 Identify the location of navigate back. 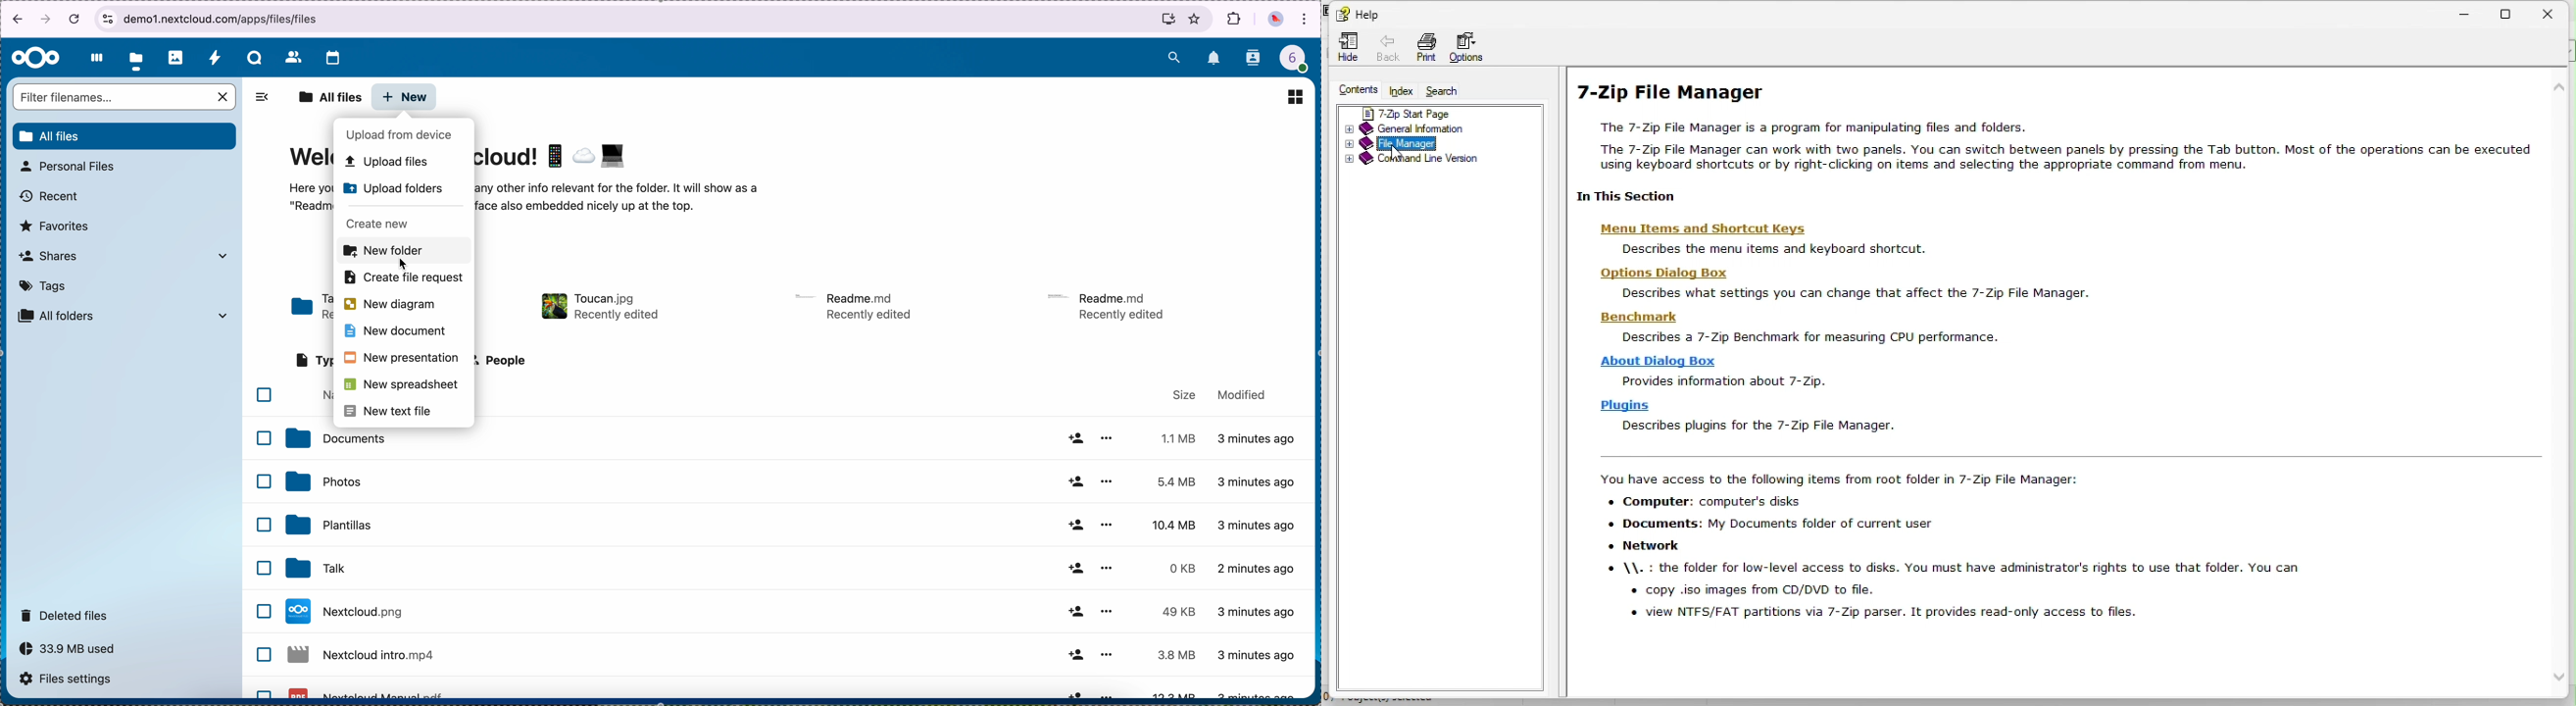
(14, 21).